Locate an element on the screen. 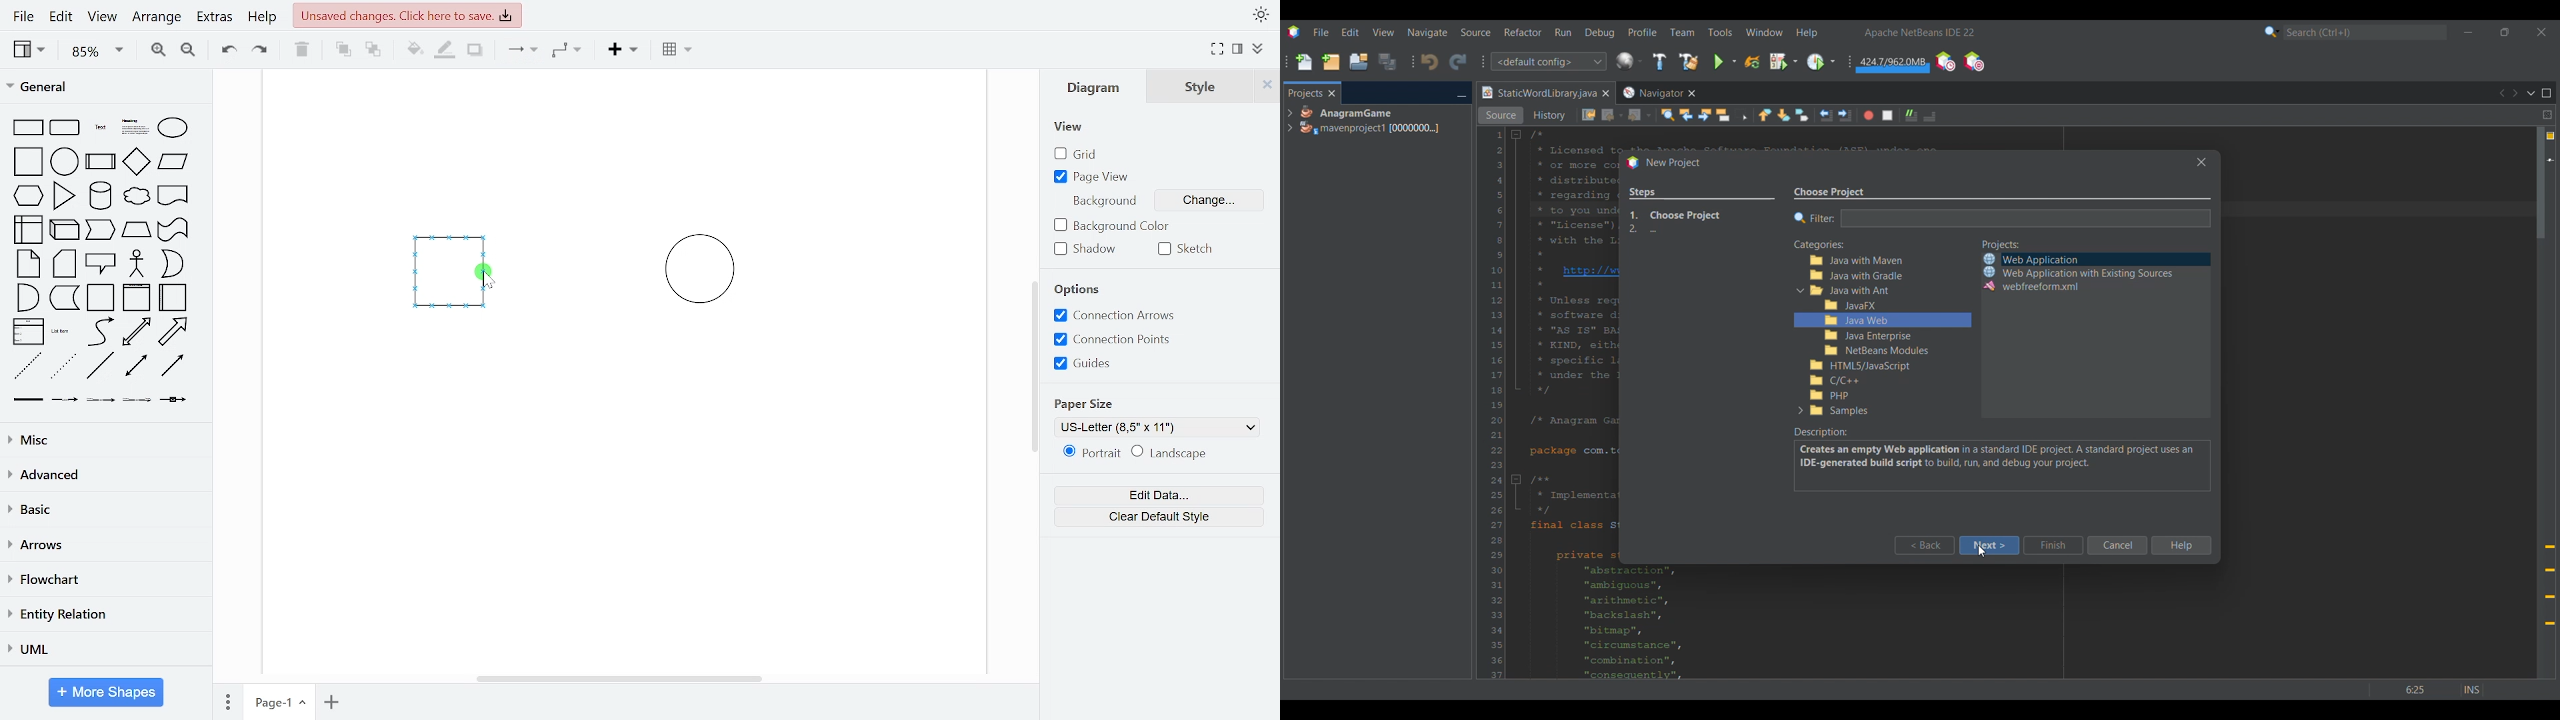  paralellogram is located at coordinates (173, 161).